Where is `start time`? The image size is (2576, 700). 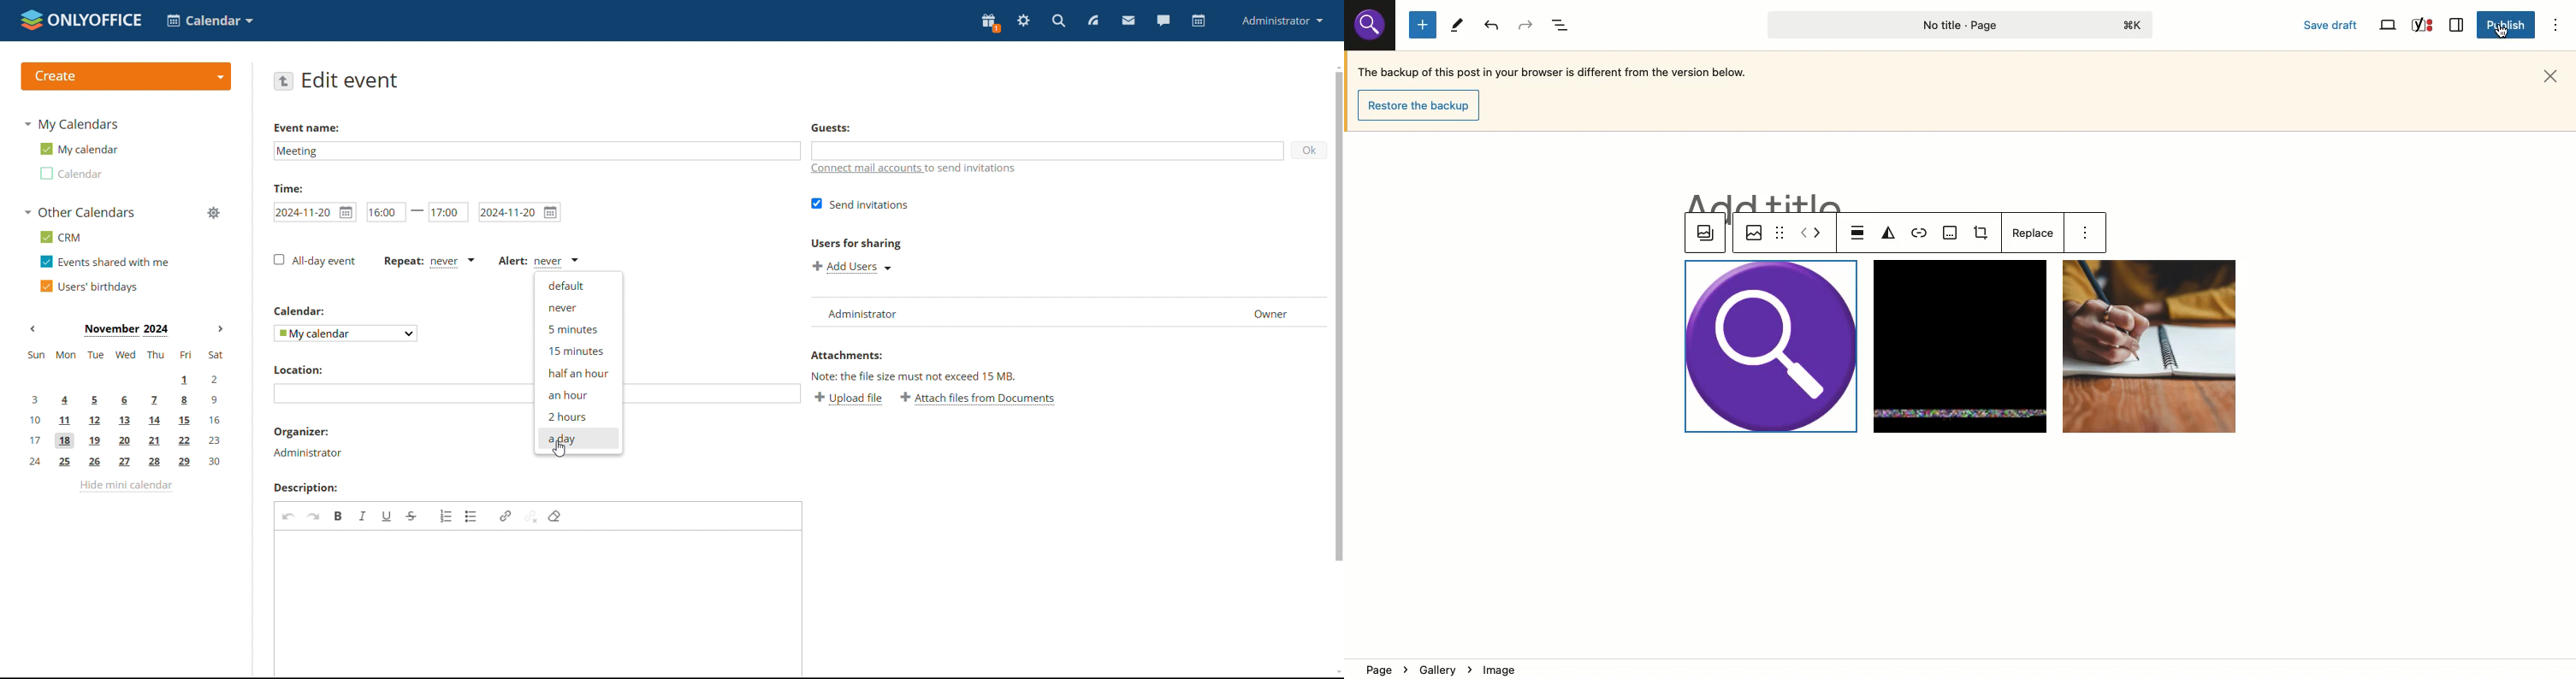 start time is located at coordinates (396, 211).